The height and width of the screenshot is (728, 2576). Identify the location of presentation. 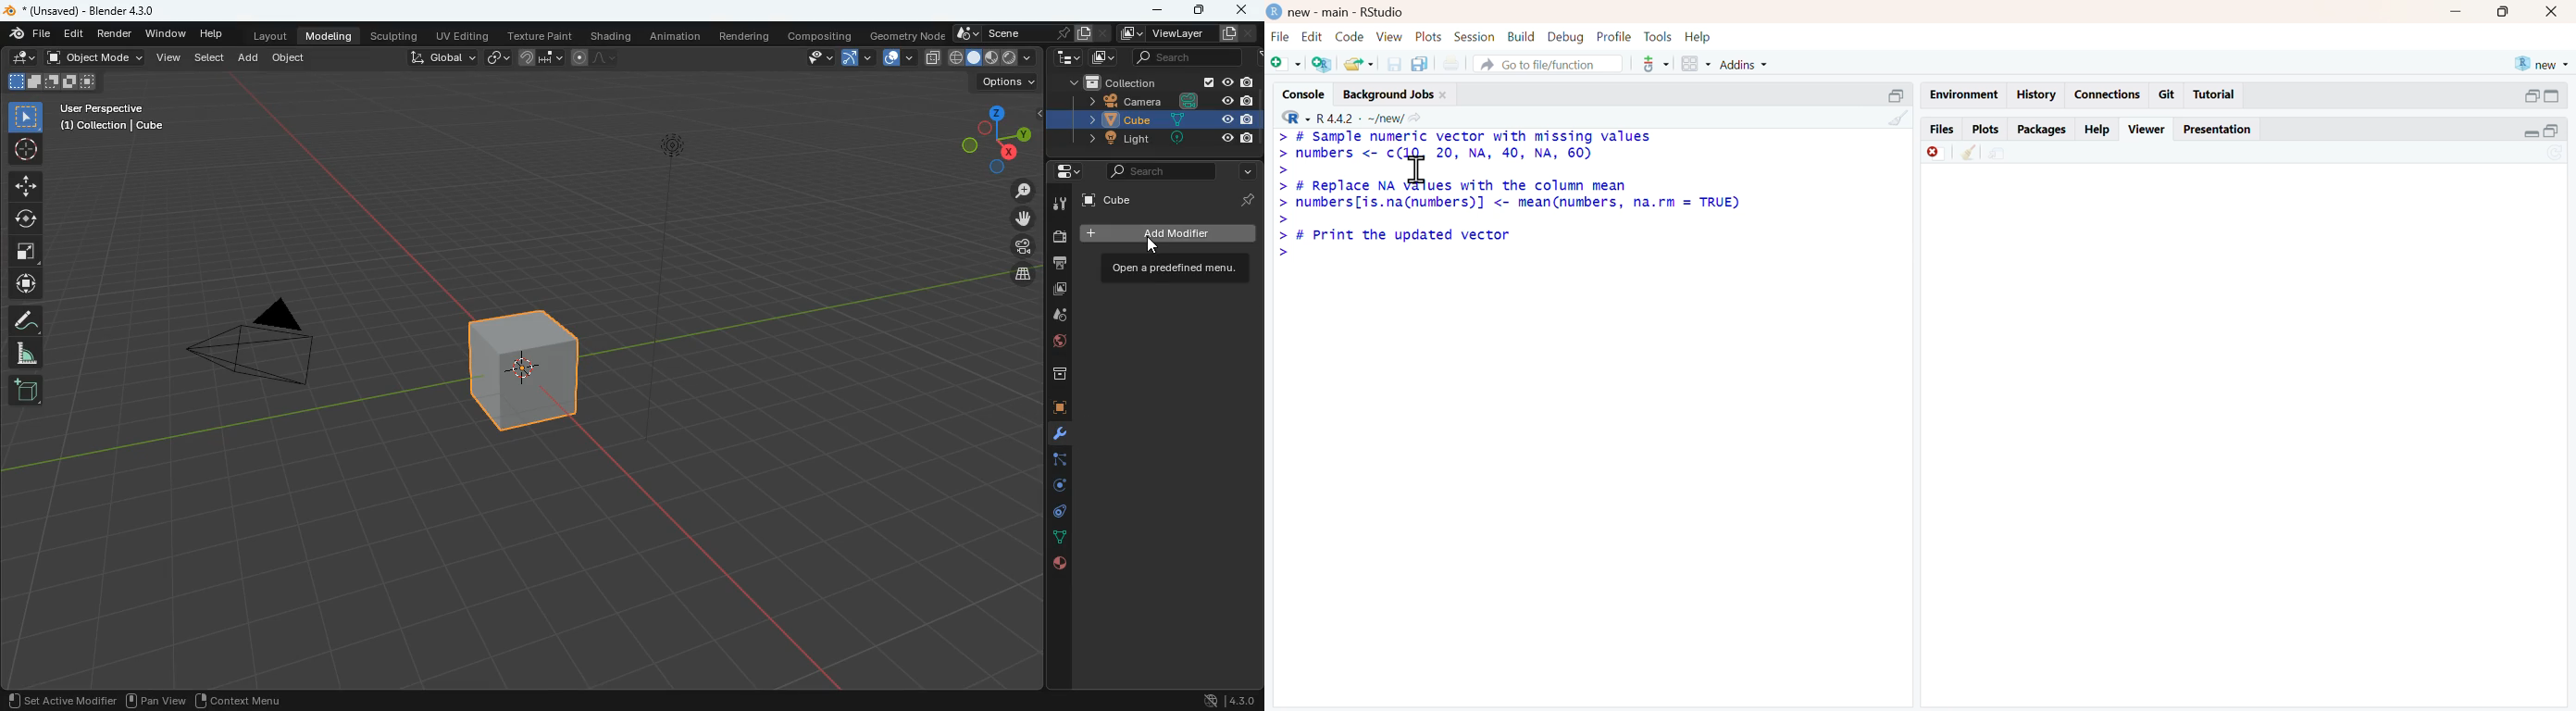
(2218, 129).